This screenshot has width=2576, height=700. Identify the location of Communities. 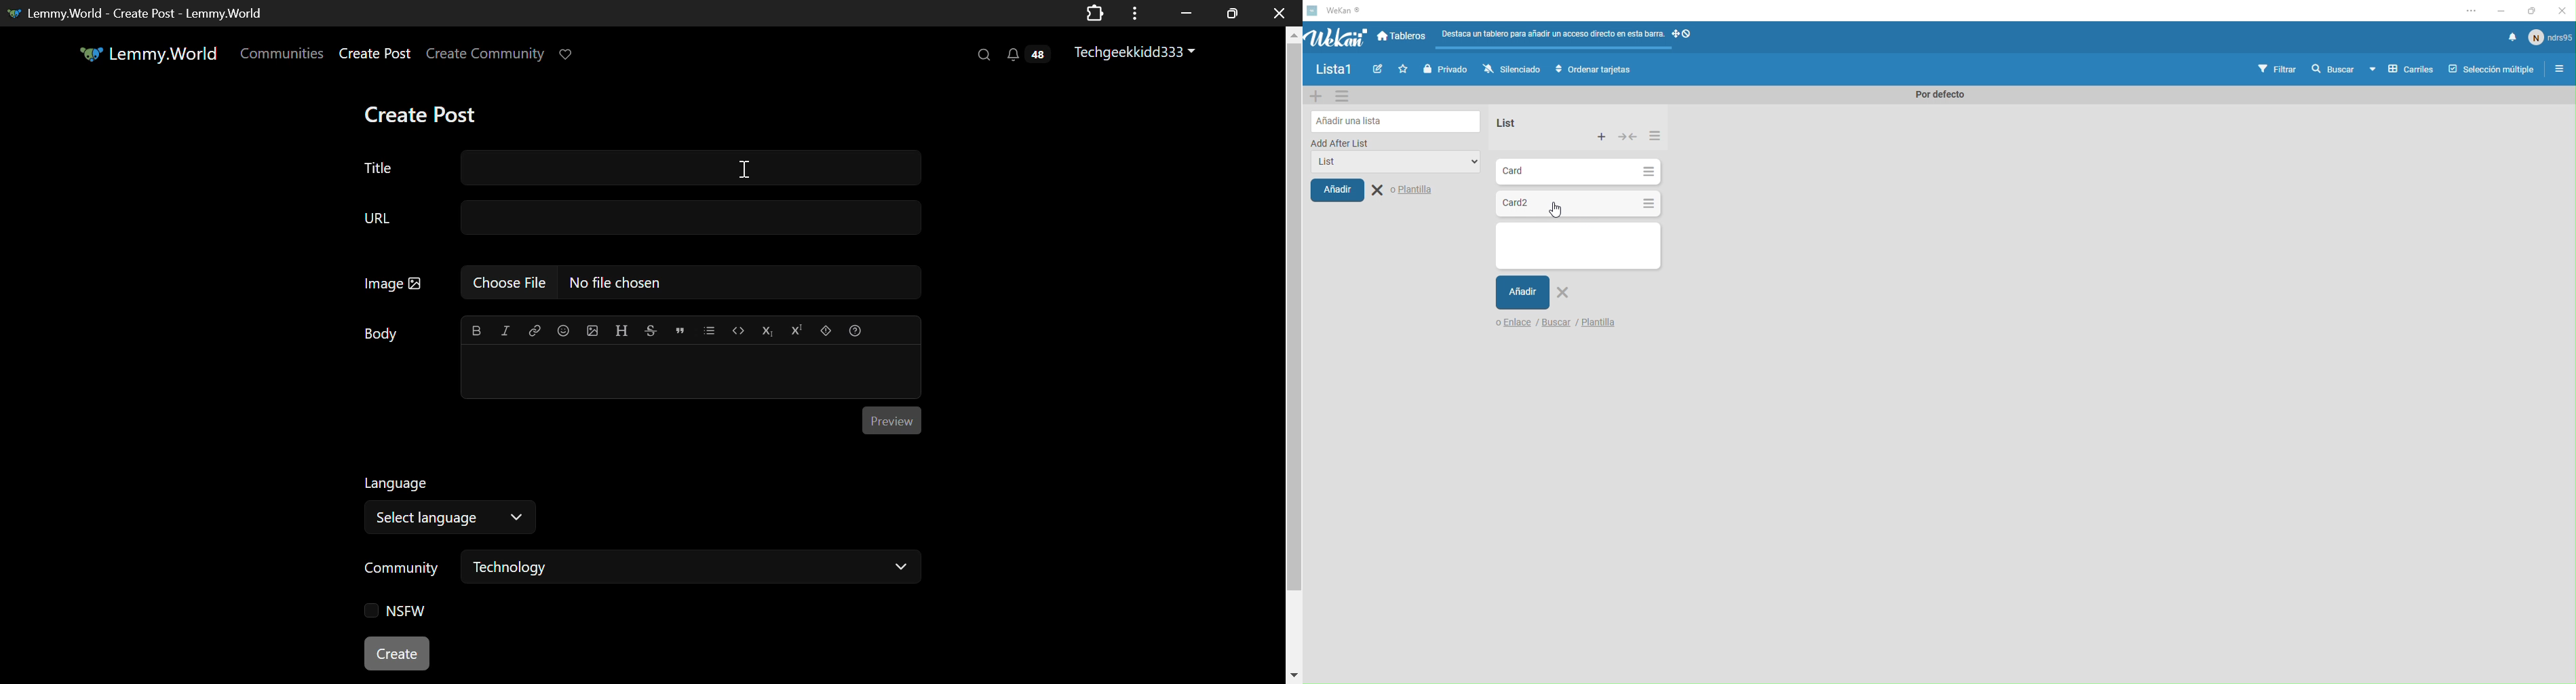
(284, 54).